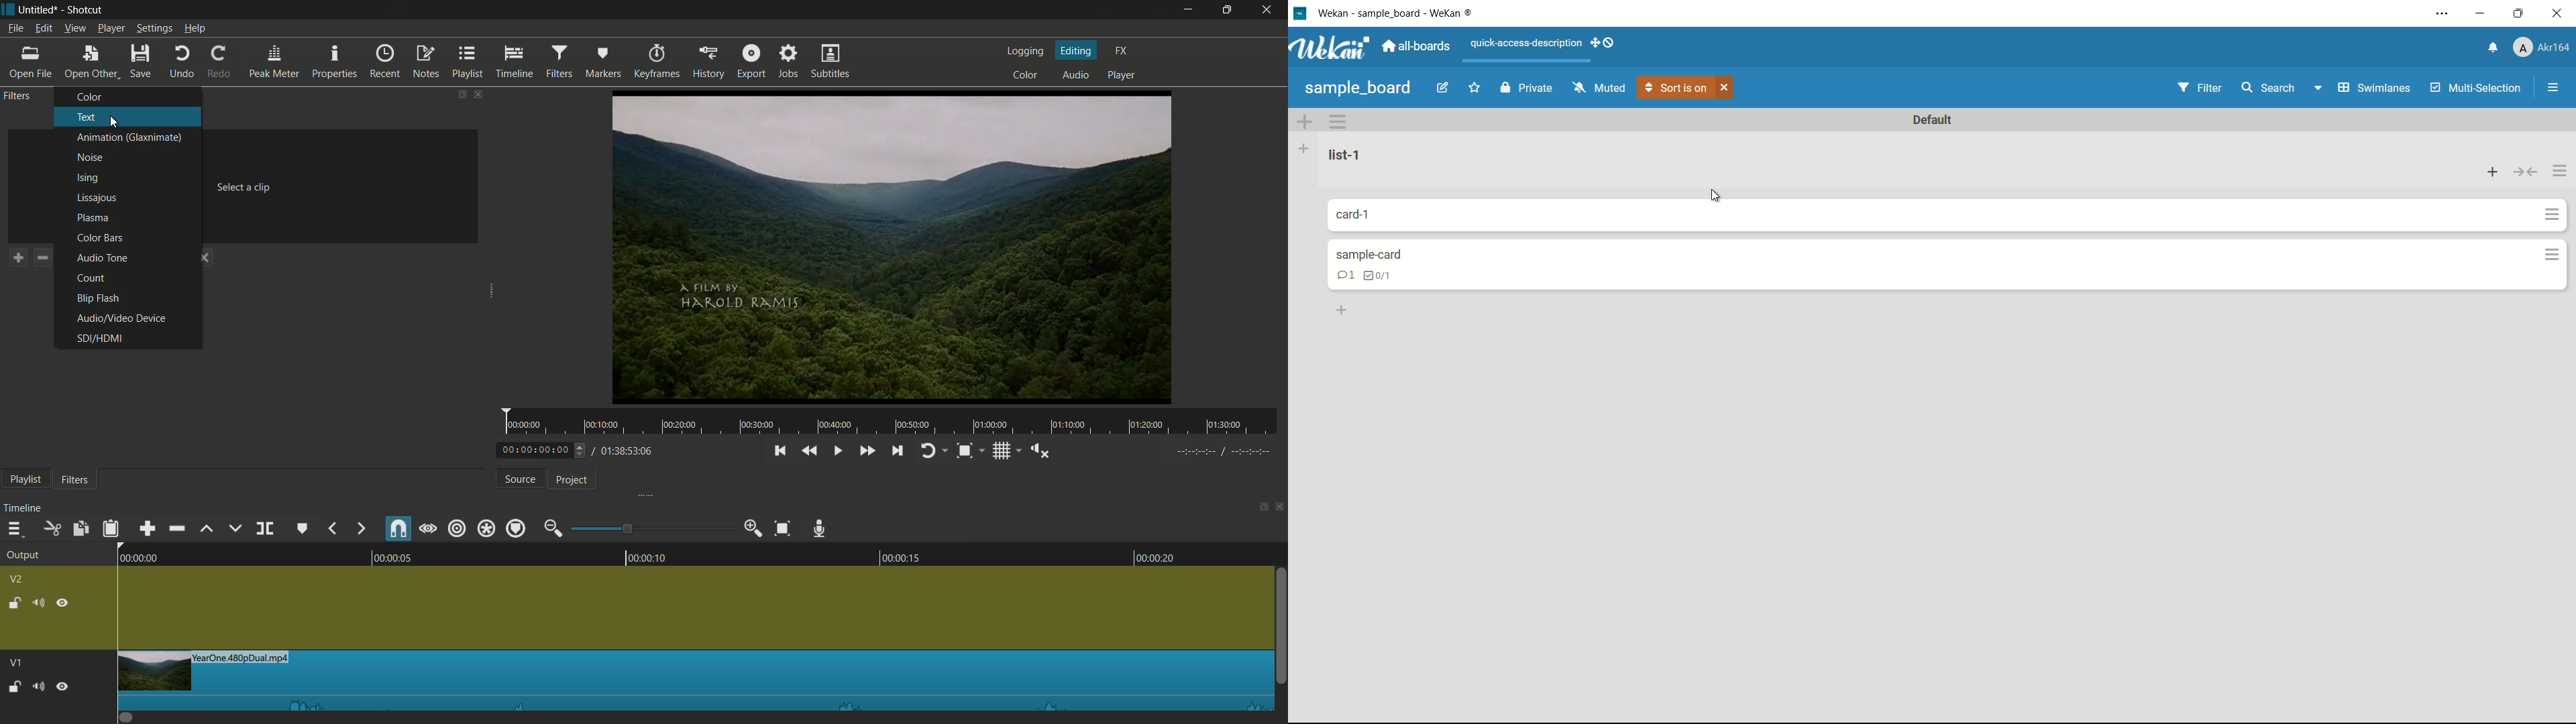 This screenshot has height=728, width=2576. I want to click on project, so click(567, 479).